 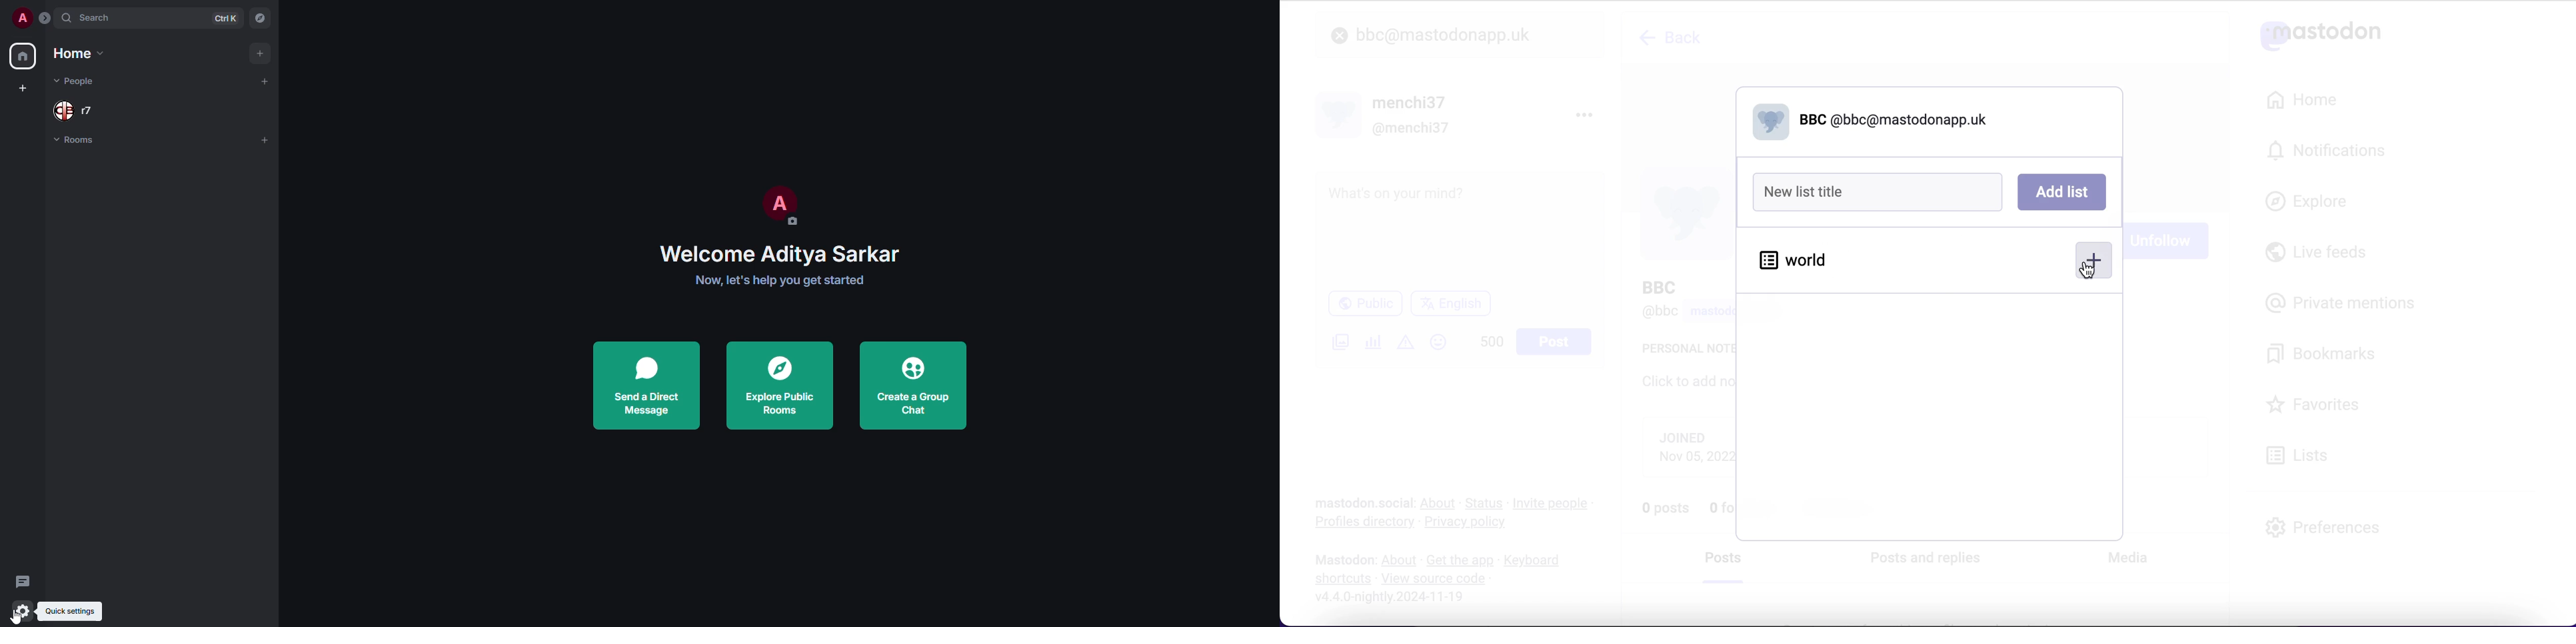 What do you see at coordinates (2083, 271) in the screenshot?
I see `cursor` at bounding box center [2083, 271].